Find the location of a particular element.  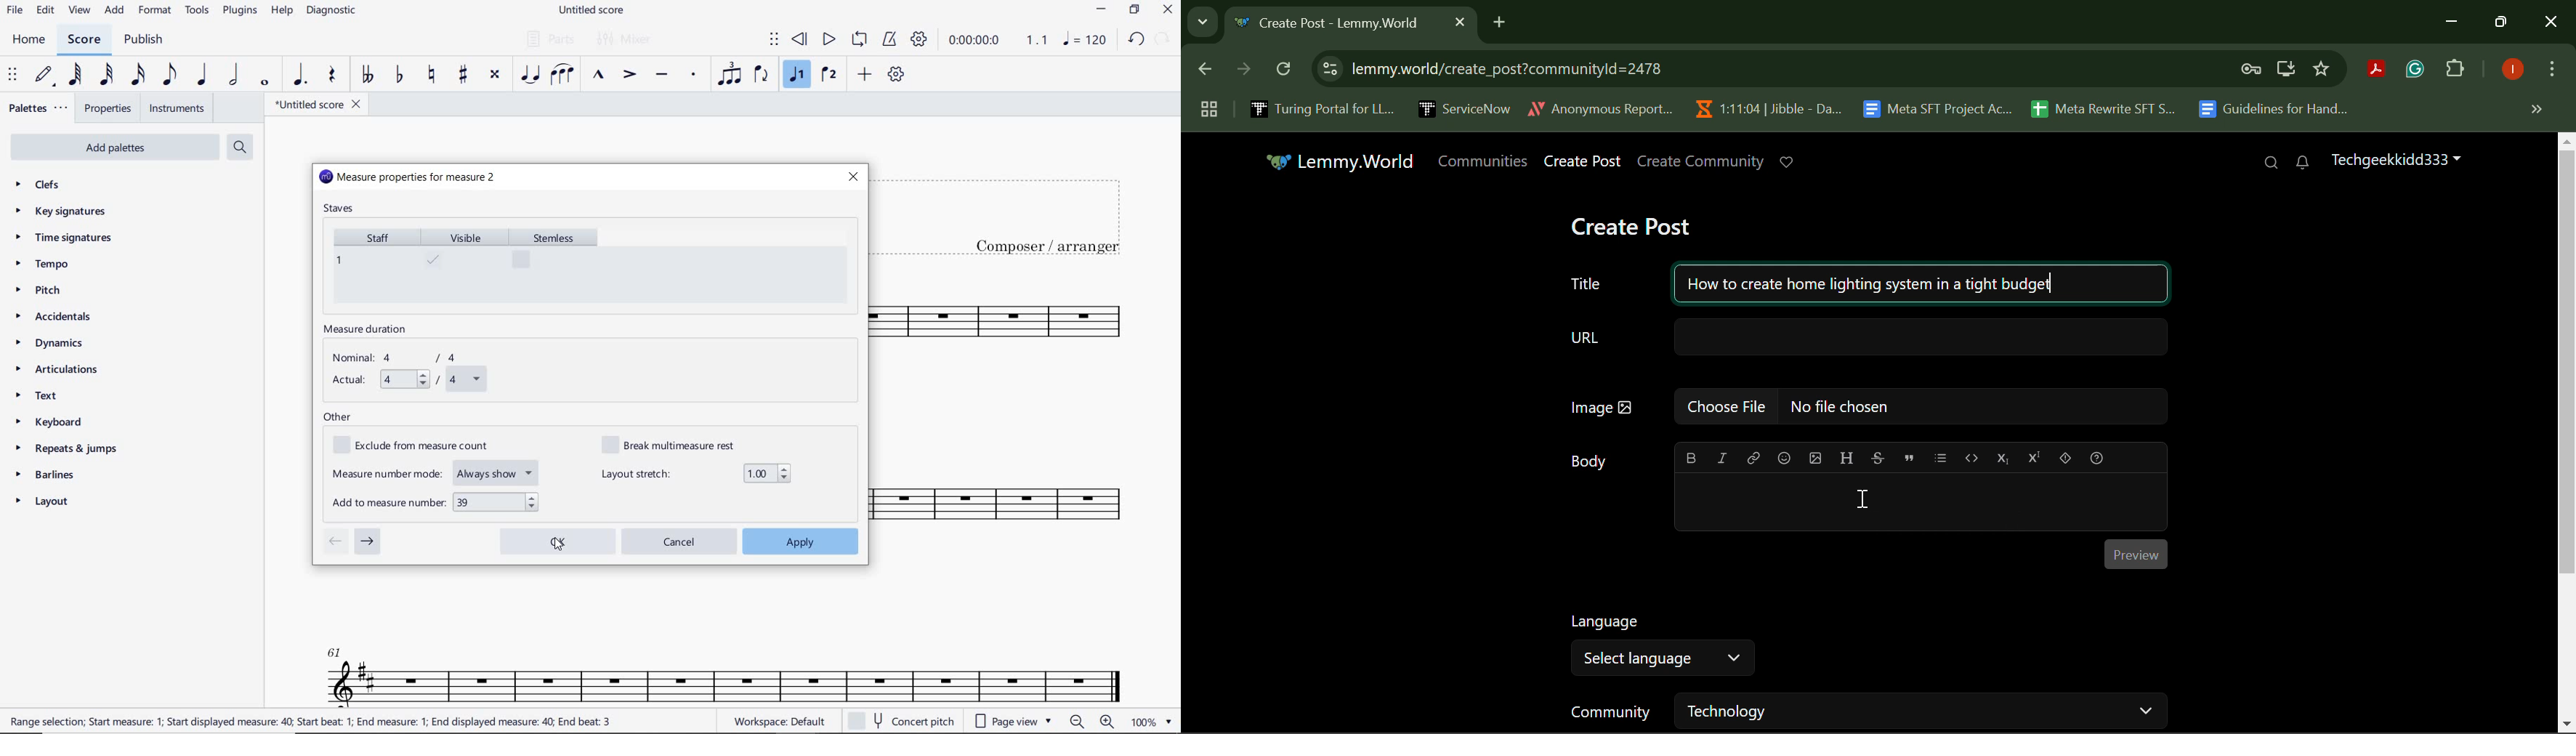

REWIND is located at coordinates (800, 40).